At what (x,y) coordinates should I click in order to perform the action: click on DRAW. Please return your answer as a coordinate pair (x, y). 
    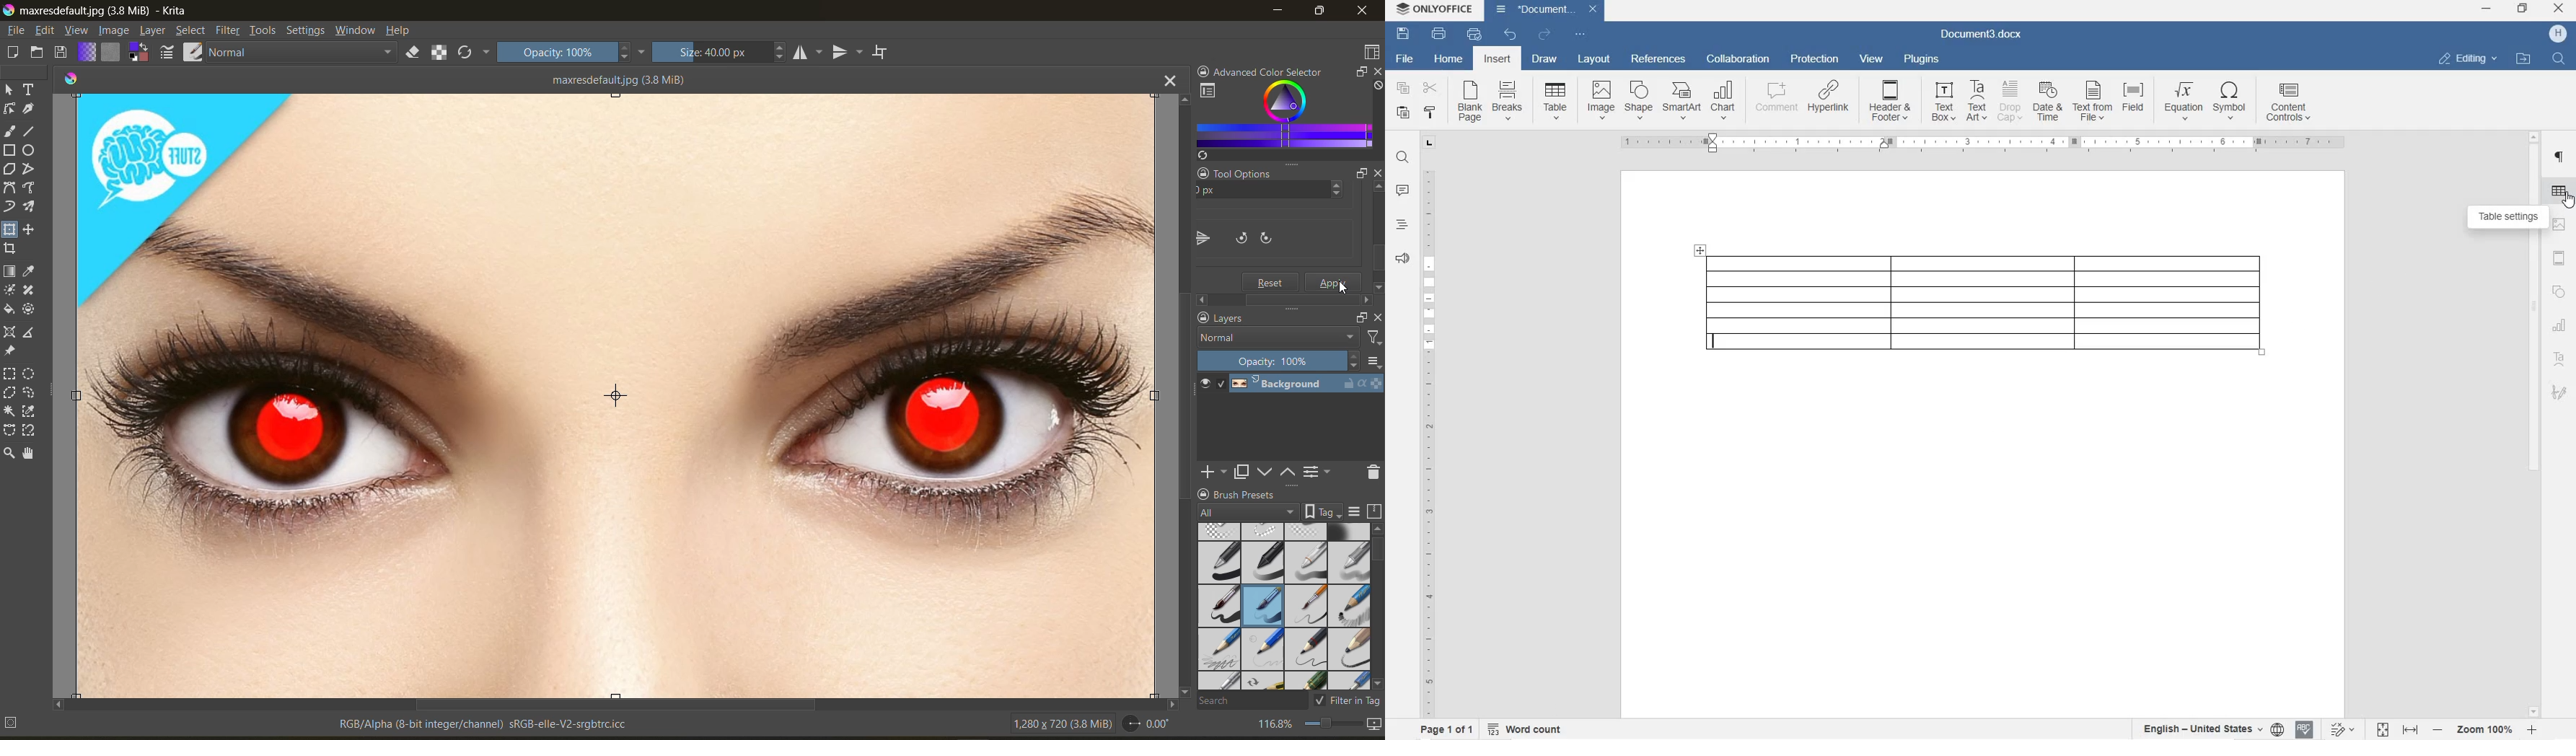
    Looking at the image, I should click on (1544, 60).